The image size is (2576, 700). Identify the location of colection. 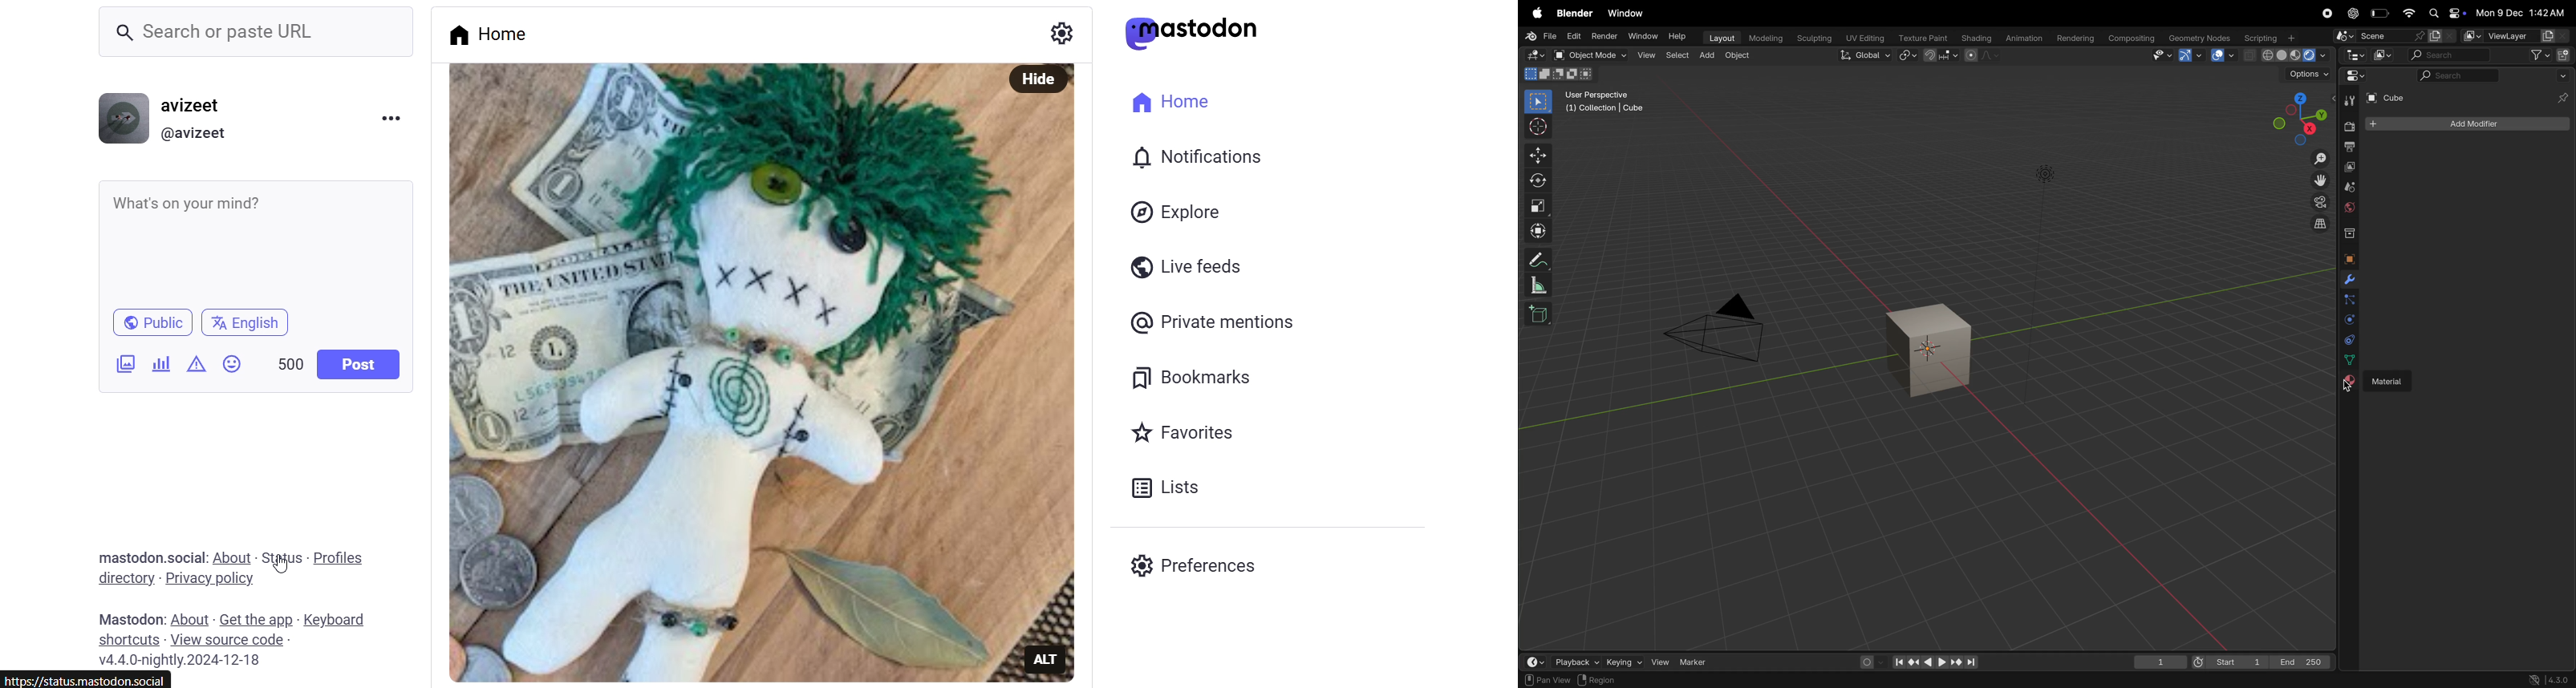
(2348, 230).